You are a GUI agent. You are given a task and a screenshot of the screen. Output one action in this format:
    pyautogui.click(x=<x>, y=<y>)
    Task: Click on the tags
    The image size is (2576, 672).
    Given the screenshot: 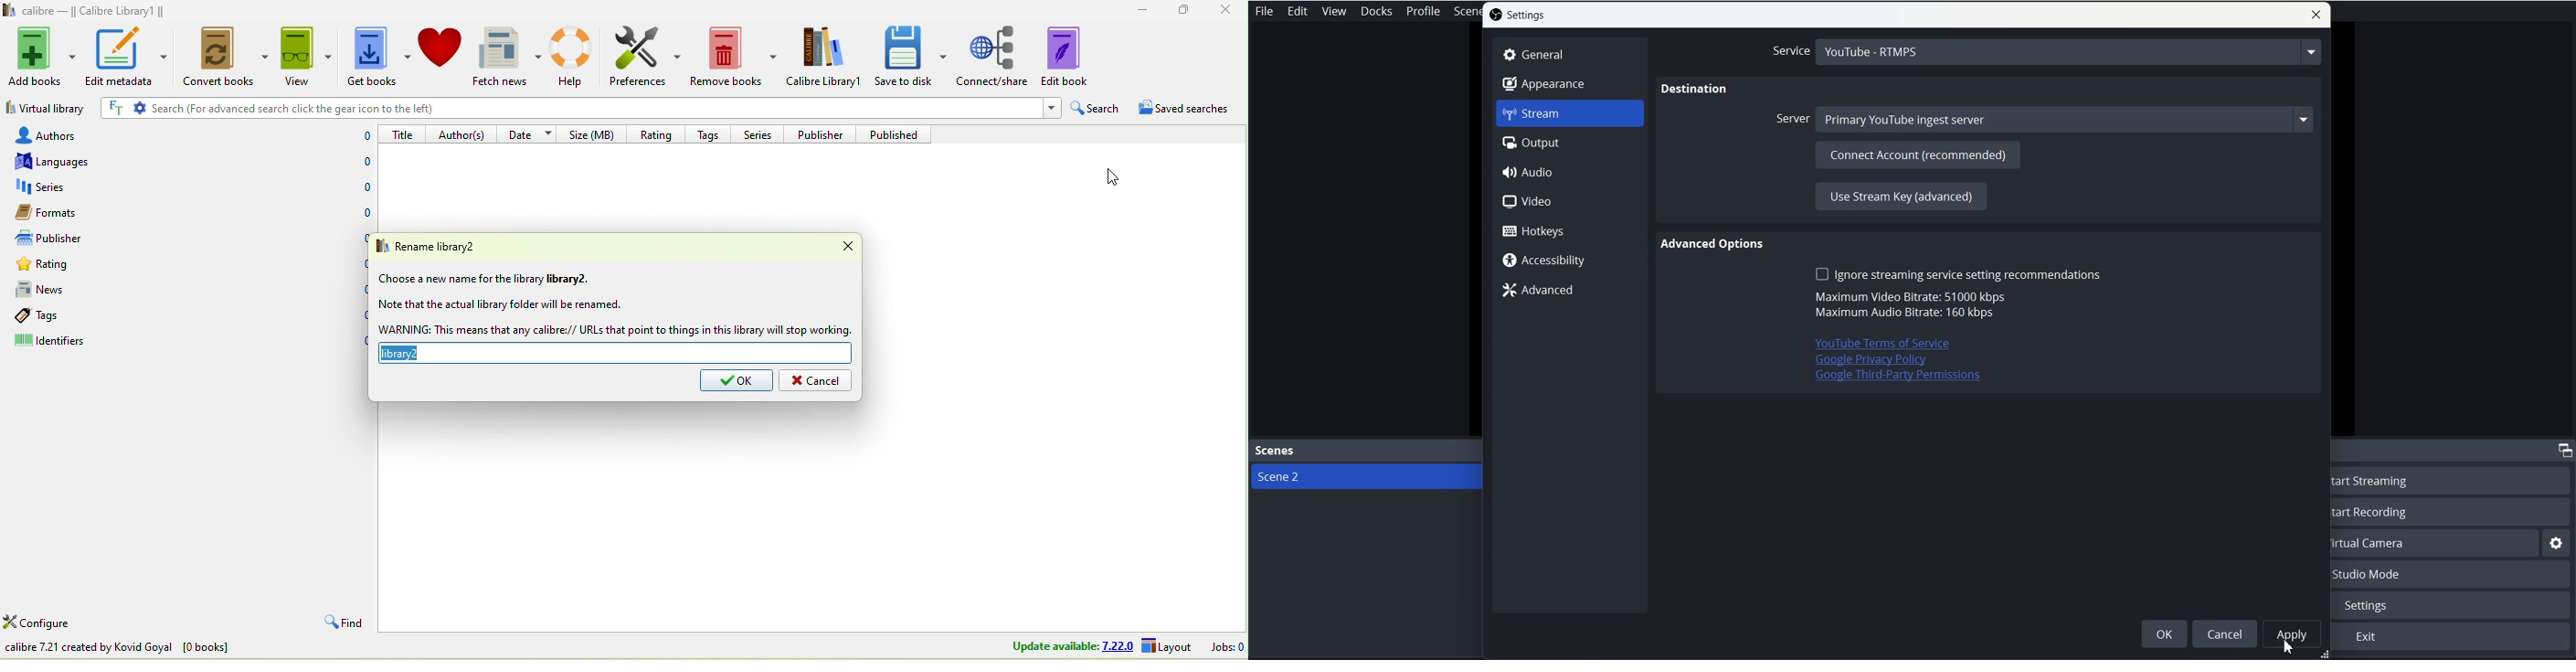 What is the action you would take?
    pyautogui.click(x=62, y=315)
    